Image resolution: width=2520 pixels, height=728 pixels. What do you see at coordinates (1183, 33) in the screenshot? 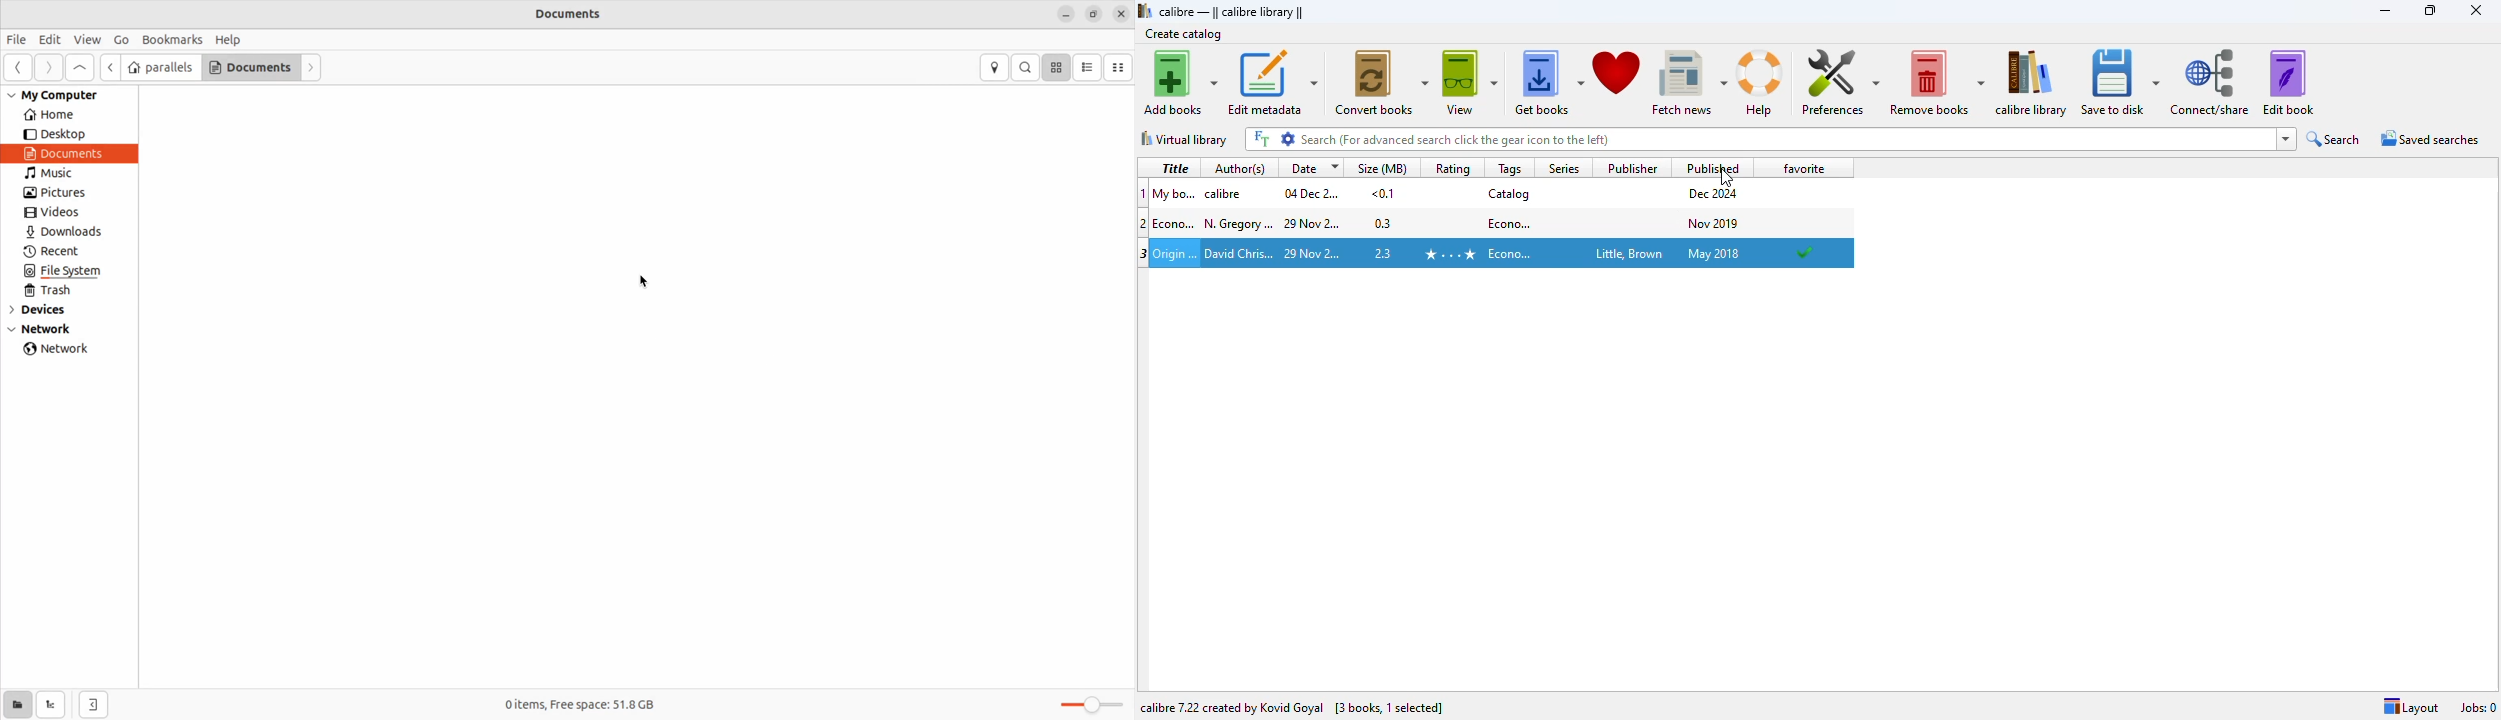
I see `create catalog` at bounding box center [1183, 33].